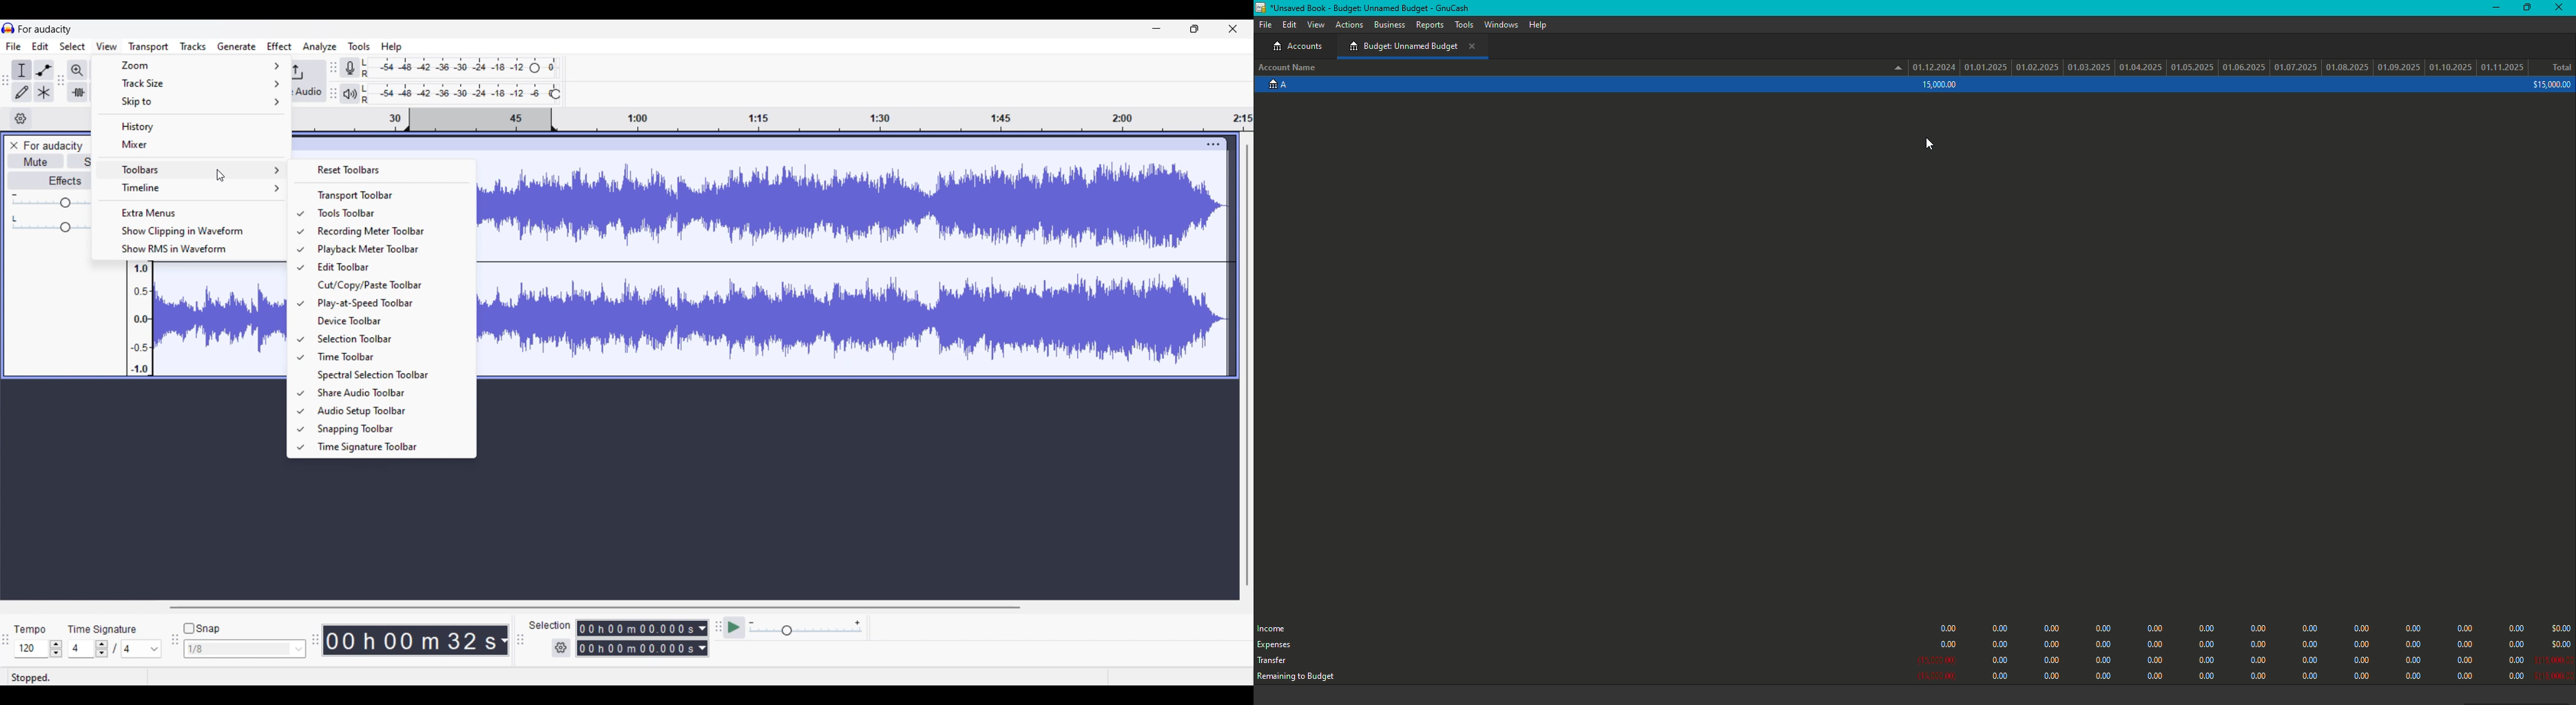  Describe the element at coordinates (103, 629) in the screenshot. I see `Indicates time signature settings` at that location.